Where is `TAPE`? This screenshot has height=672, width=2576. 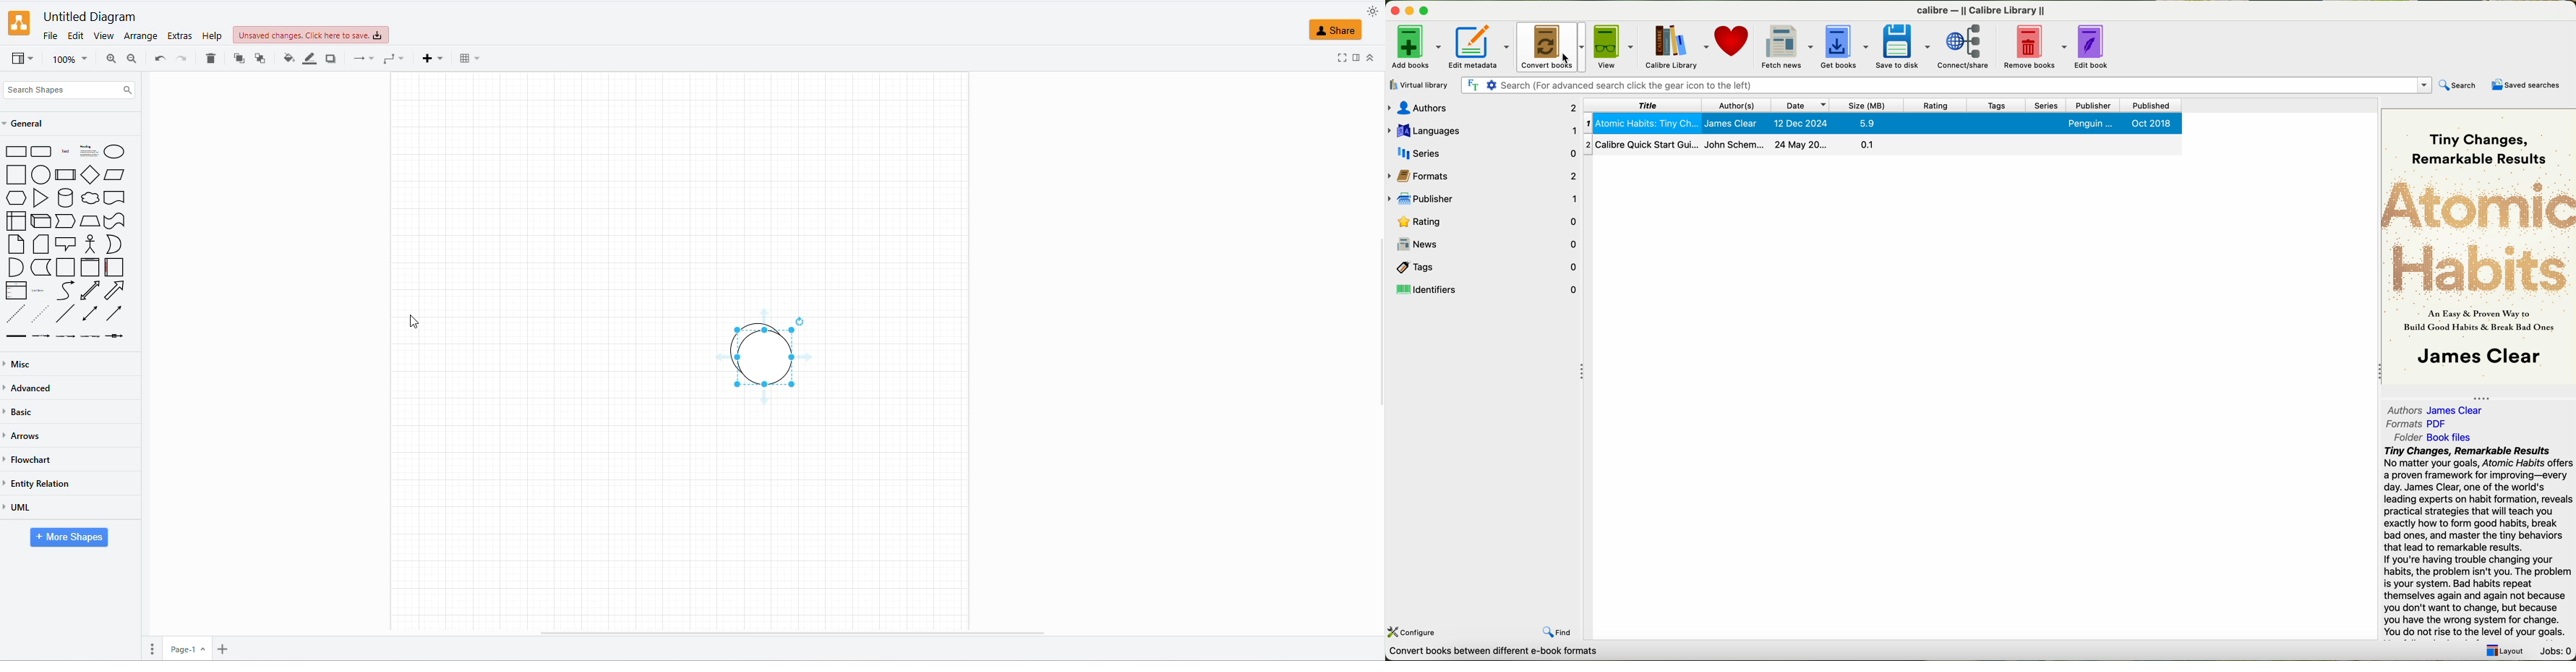
TAPE is located at coordinates (116, 221).